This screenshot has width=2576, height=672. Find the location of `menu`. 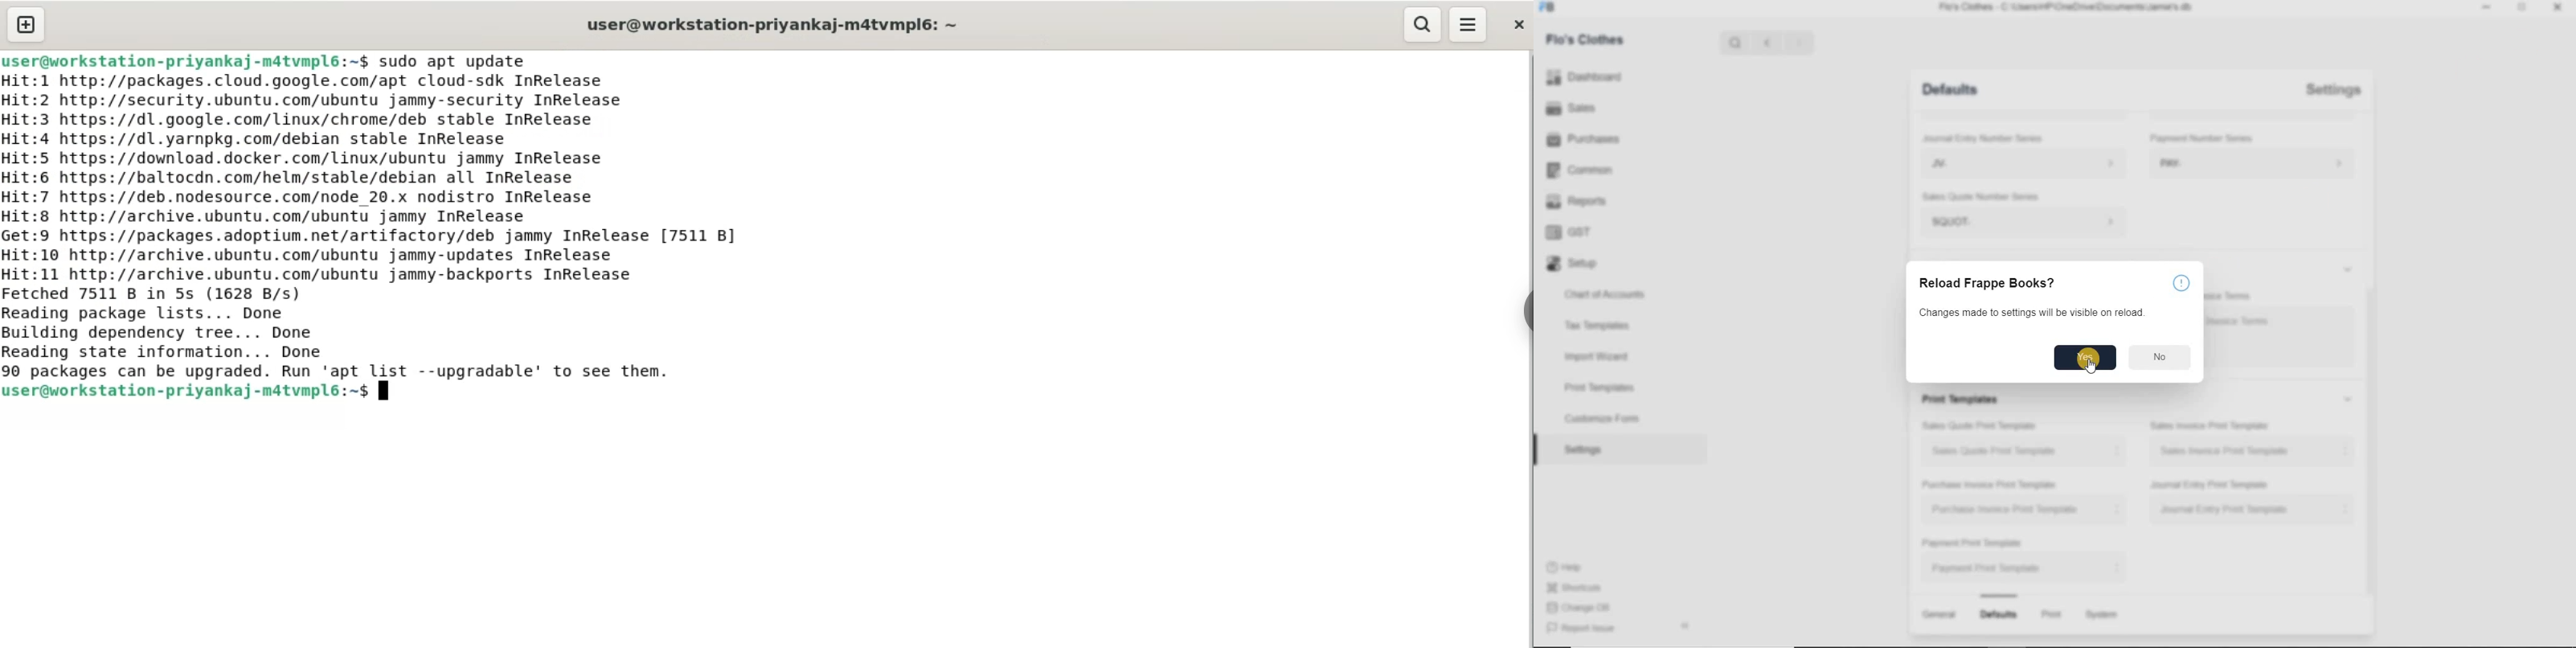

menu is located at coordinates (1471, 25).